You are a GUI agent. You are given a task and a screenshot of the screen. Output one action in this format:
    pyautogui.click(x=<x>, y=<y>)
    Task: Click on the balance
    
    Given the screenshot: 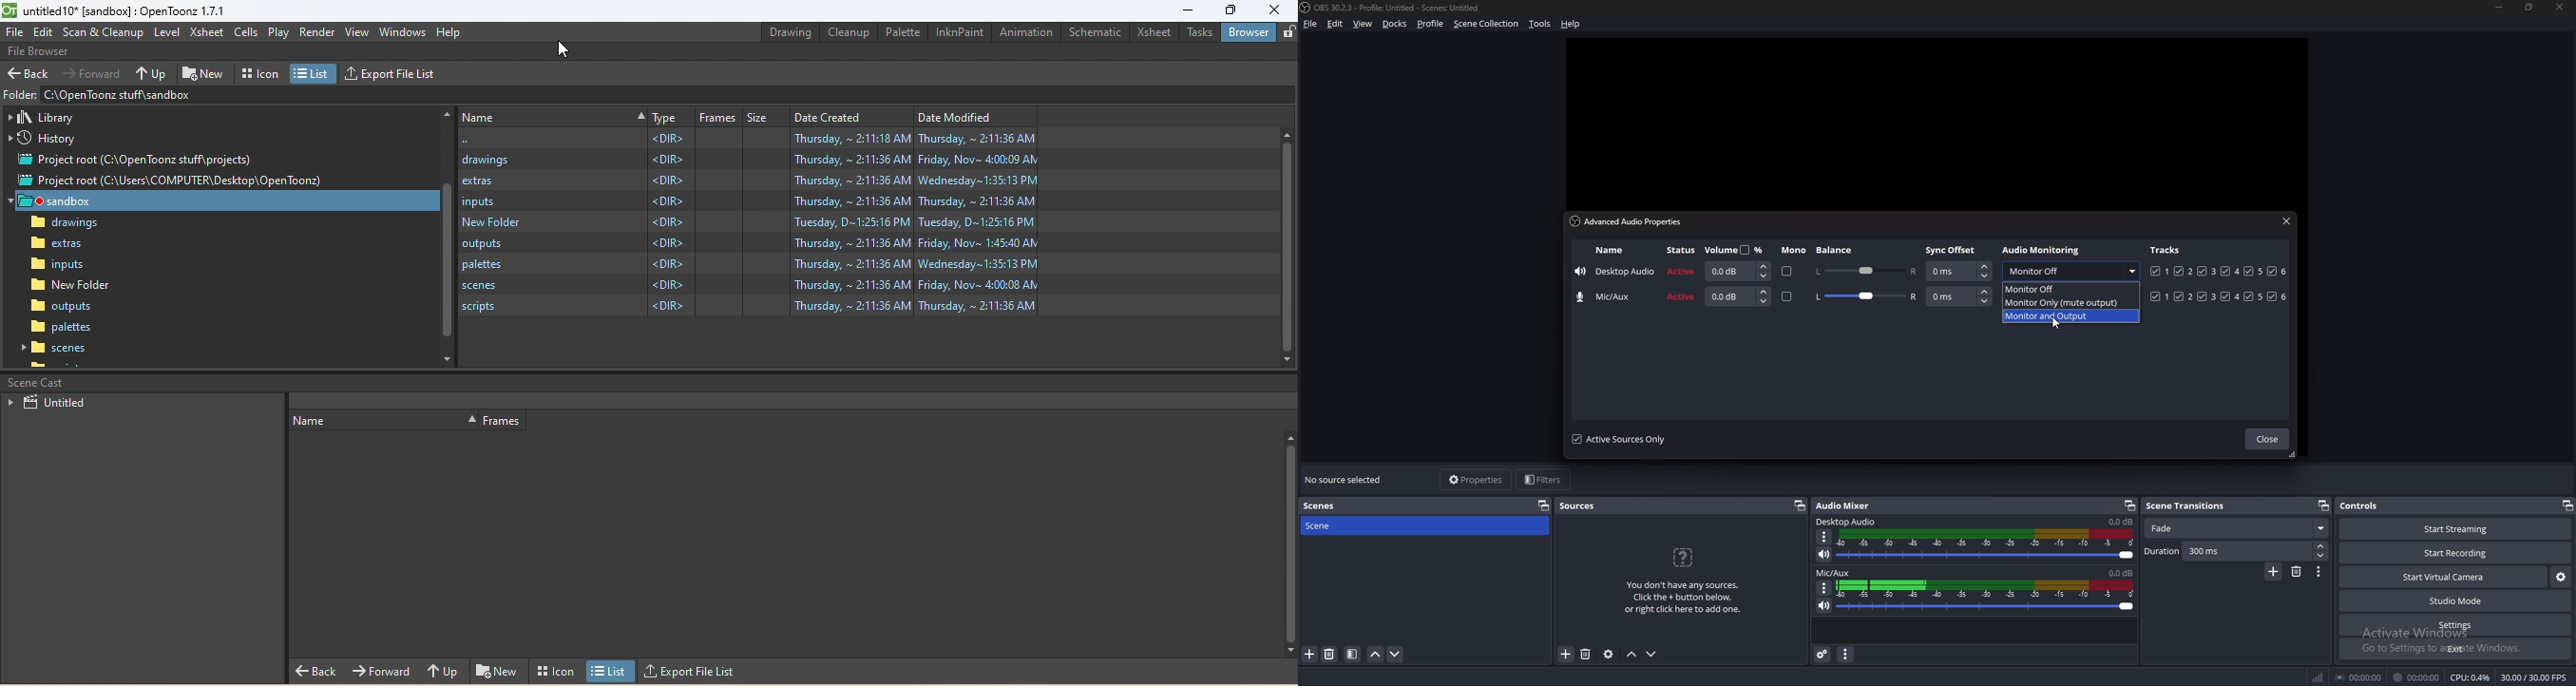 What is the action you would take?
    pyautogui.click(x=1836, y=250)
    